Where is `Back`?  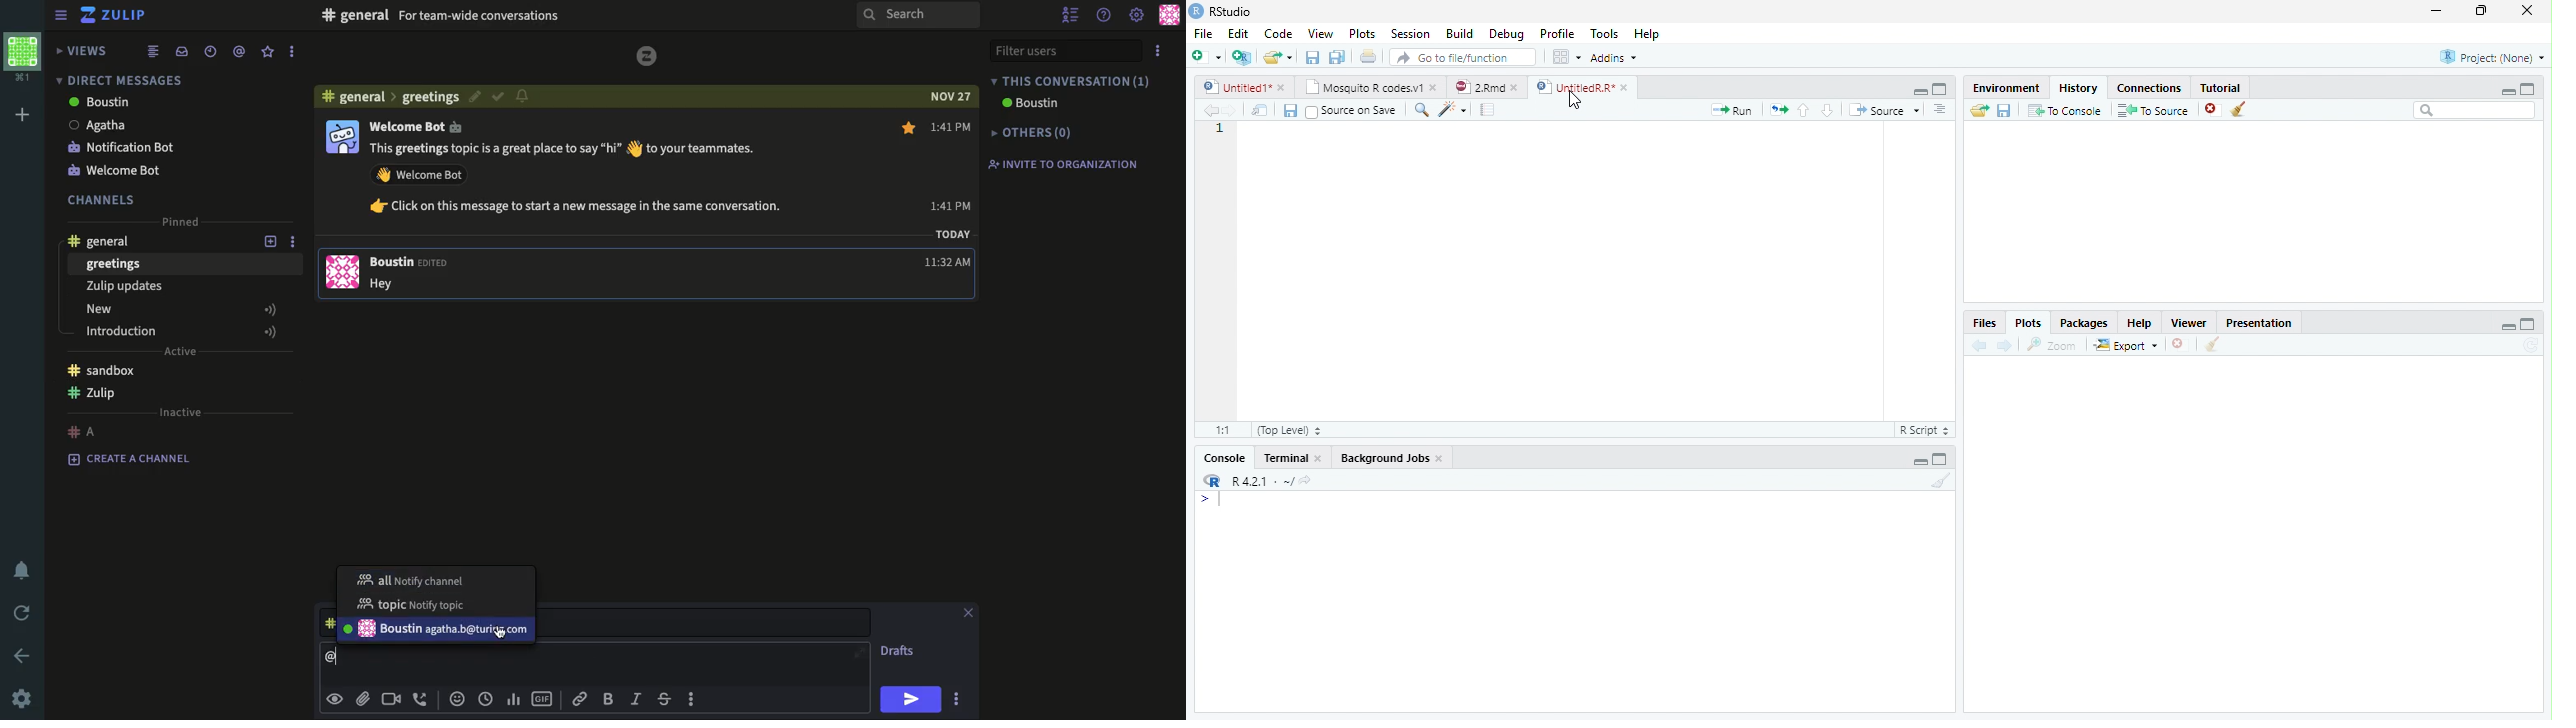
Back is located at coordinates (1209, 111).